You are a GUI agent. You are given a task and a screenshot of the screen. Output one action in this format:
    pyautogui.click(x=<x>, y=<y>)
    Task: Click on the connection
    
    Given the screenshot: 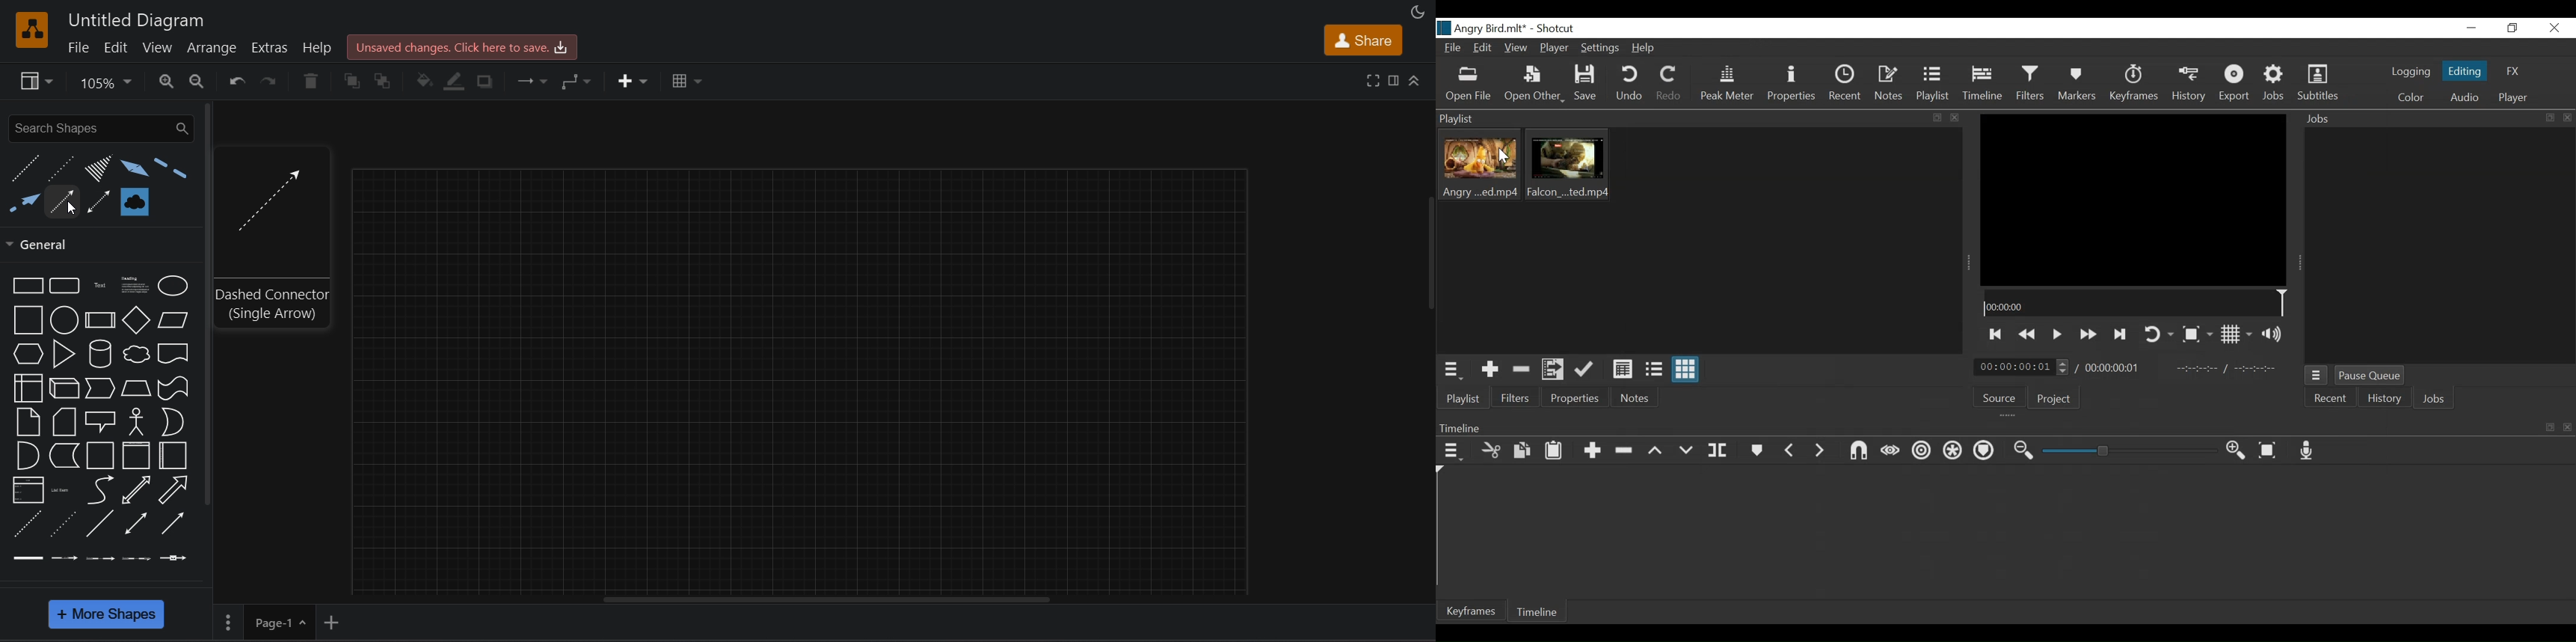 What is the action you would take?
    pyautogui.click(x=535, y=82)
    